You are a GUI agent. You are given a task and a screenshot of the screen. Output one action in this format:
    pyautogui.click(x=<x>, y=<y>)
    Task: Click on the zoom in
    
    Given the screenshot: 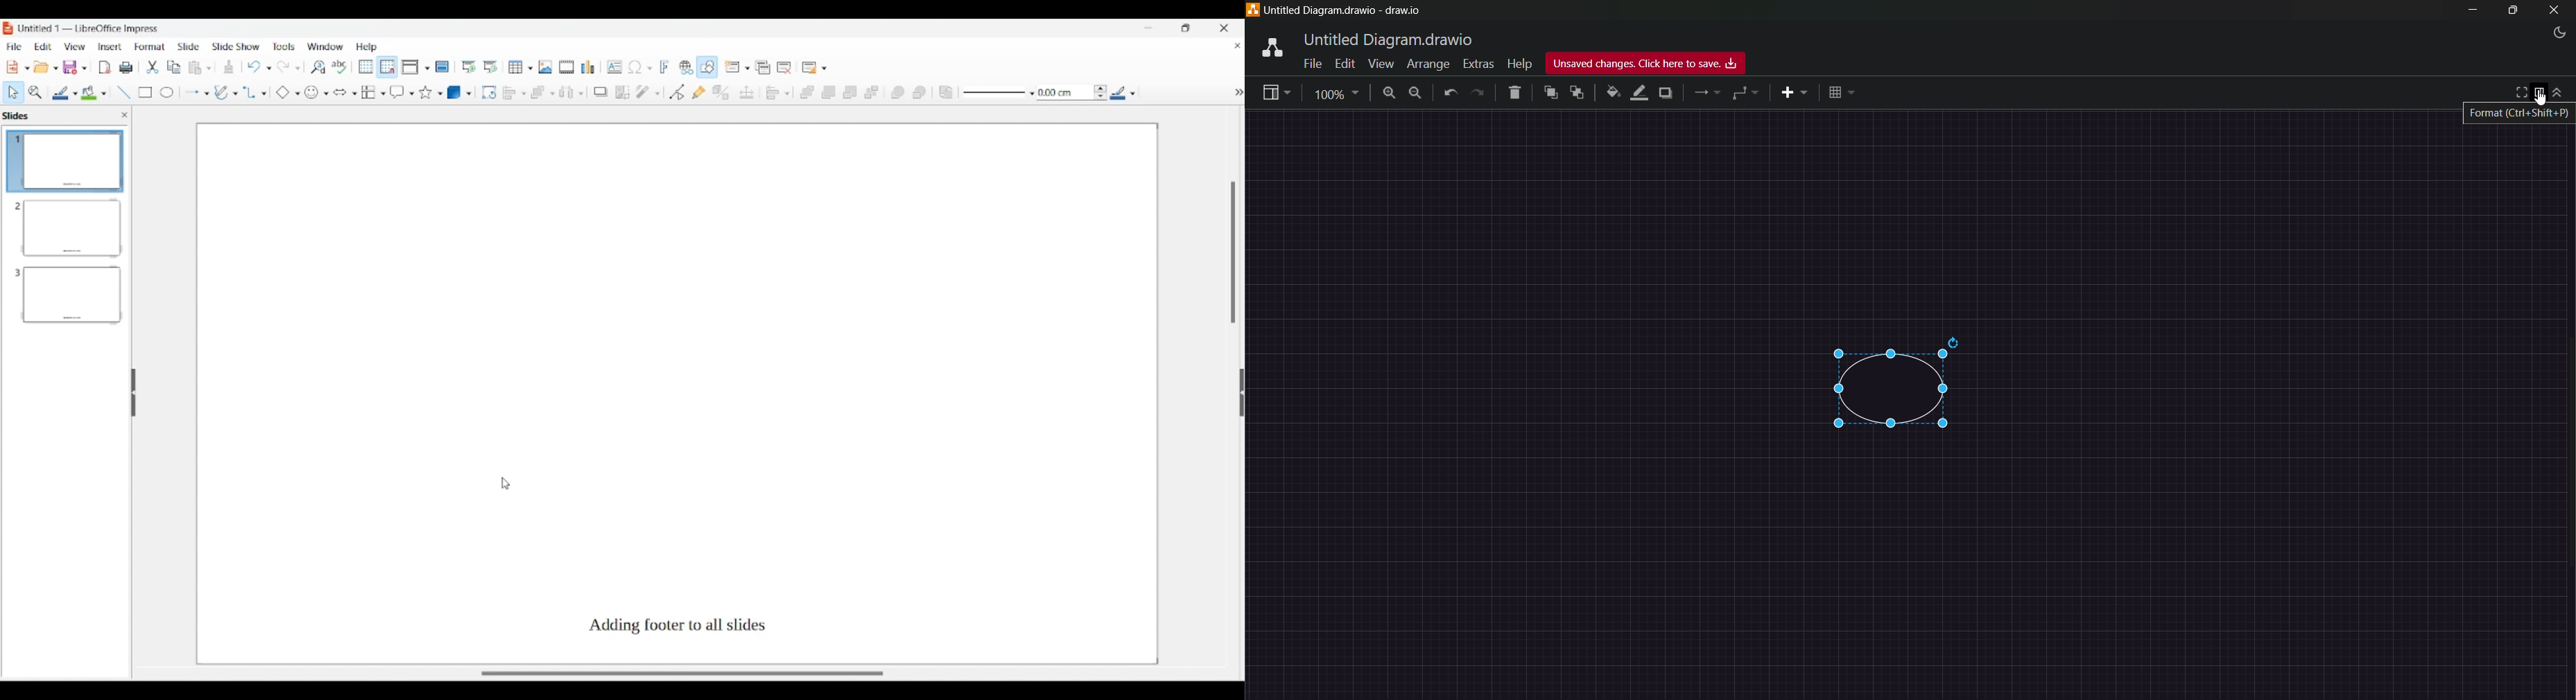 What is the action you would take?
    pyautogui.click(x=1390, y=94)
    